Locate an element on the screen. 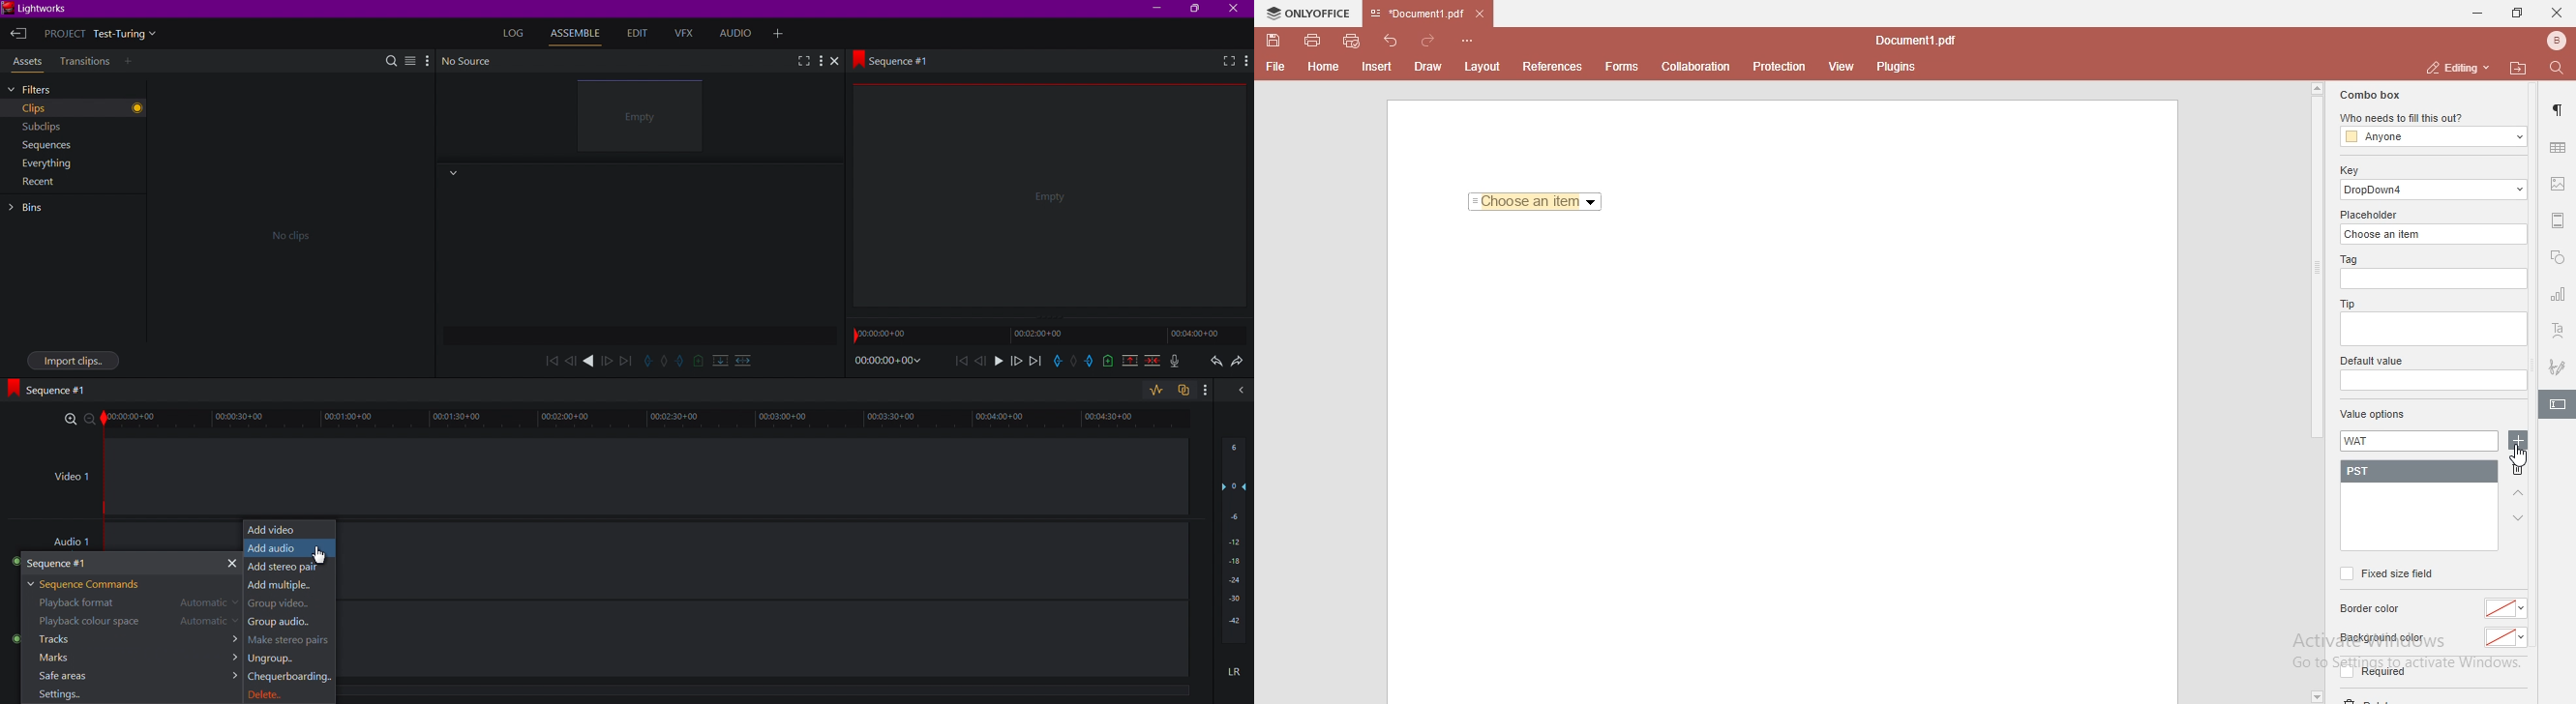 The image size is (2576, 728). Playback colour space is located at coordinates (87, 622).